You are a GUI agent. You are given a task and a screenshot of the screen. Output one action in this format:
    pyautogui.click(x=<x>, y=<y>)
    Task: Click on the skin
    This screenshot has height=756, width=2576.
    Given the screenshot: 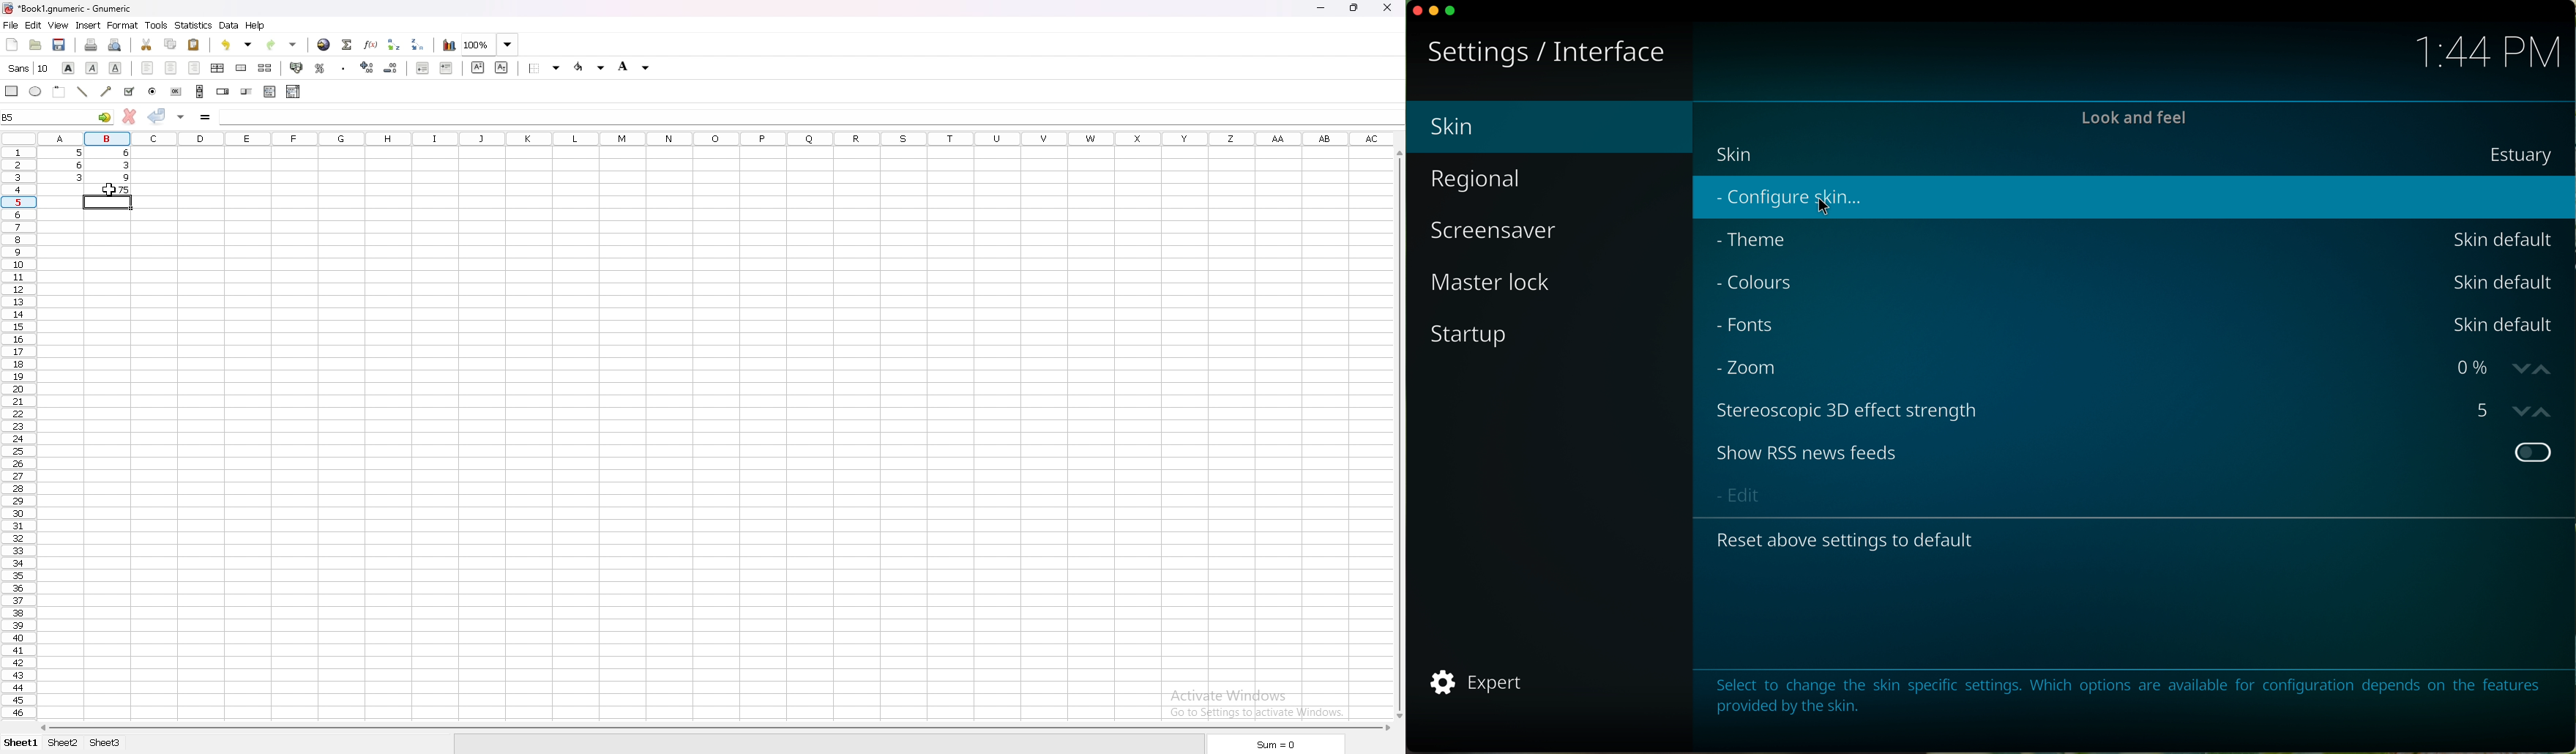 What is the action you would take?
    pyautogui.click(x=1549, y=128)
    